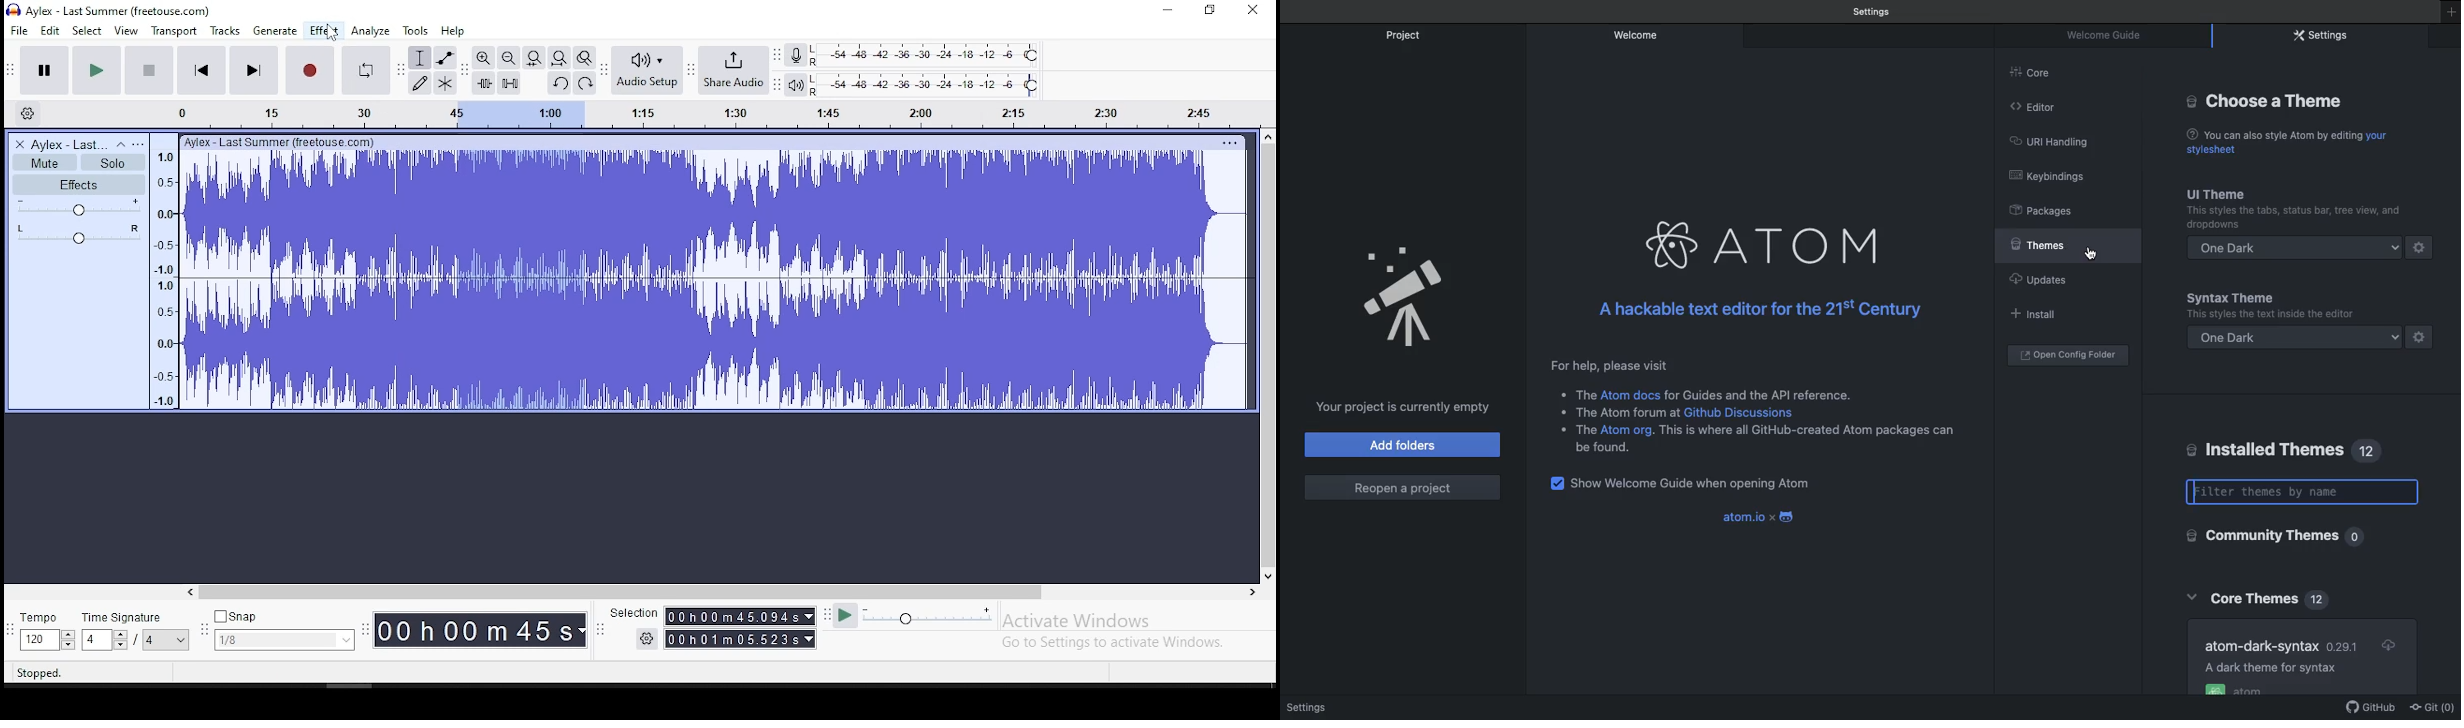 This screenshot has width=2464, height=728. I want to click on volume, so click(78, 206).